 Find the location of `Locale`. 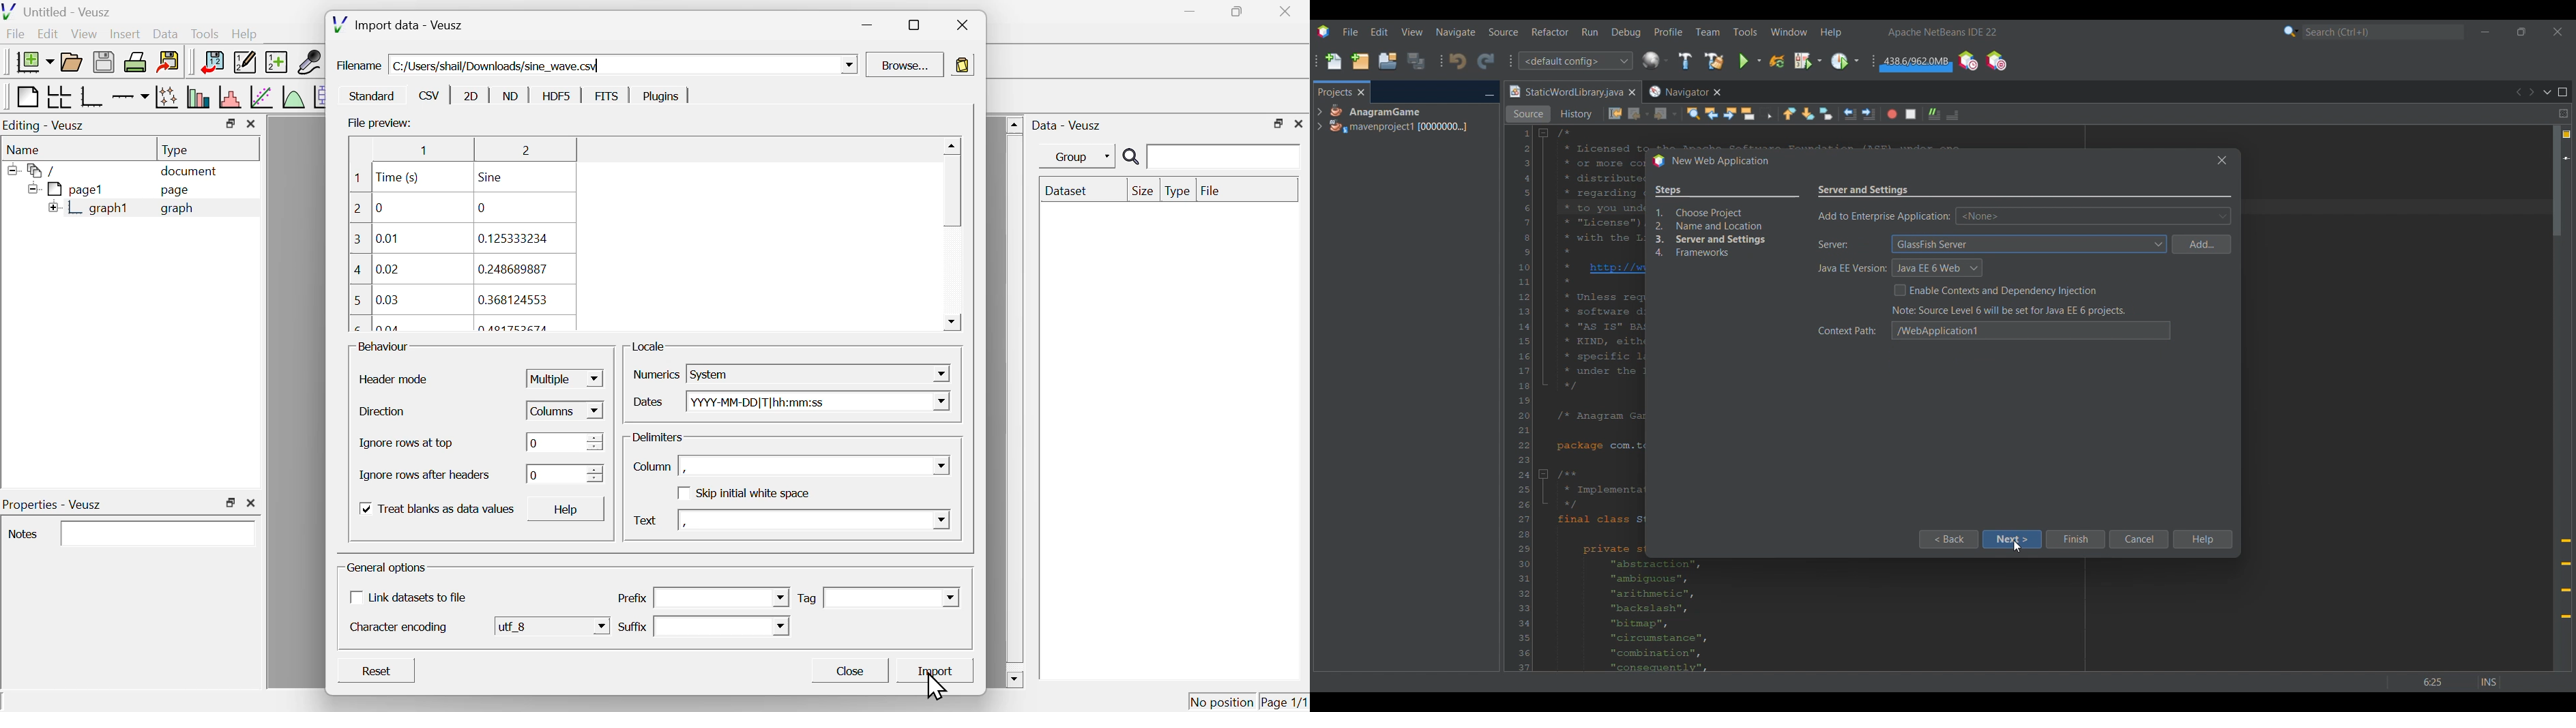

Locale is located at coordinates (650, 346).